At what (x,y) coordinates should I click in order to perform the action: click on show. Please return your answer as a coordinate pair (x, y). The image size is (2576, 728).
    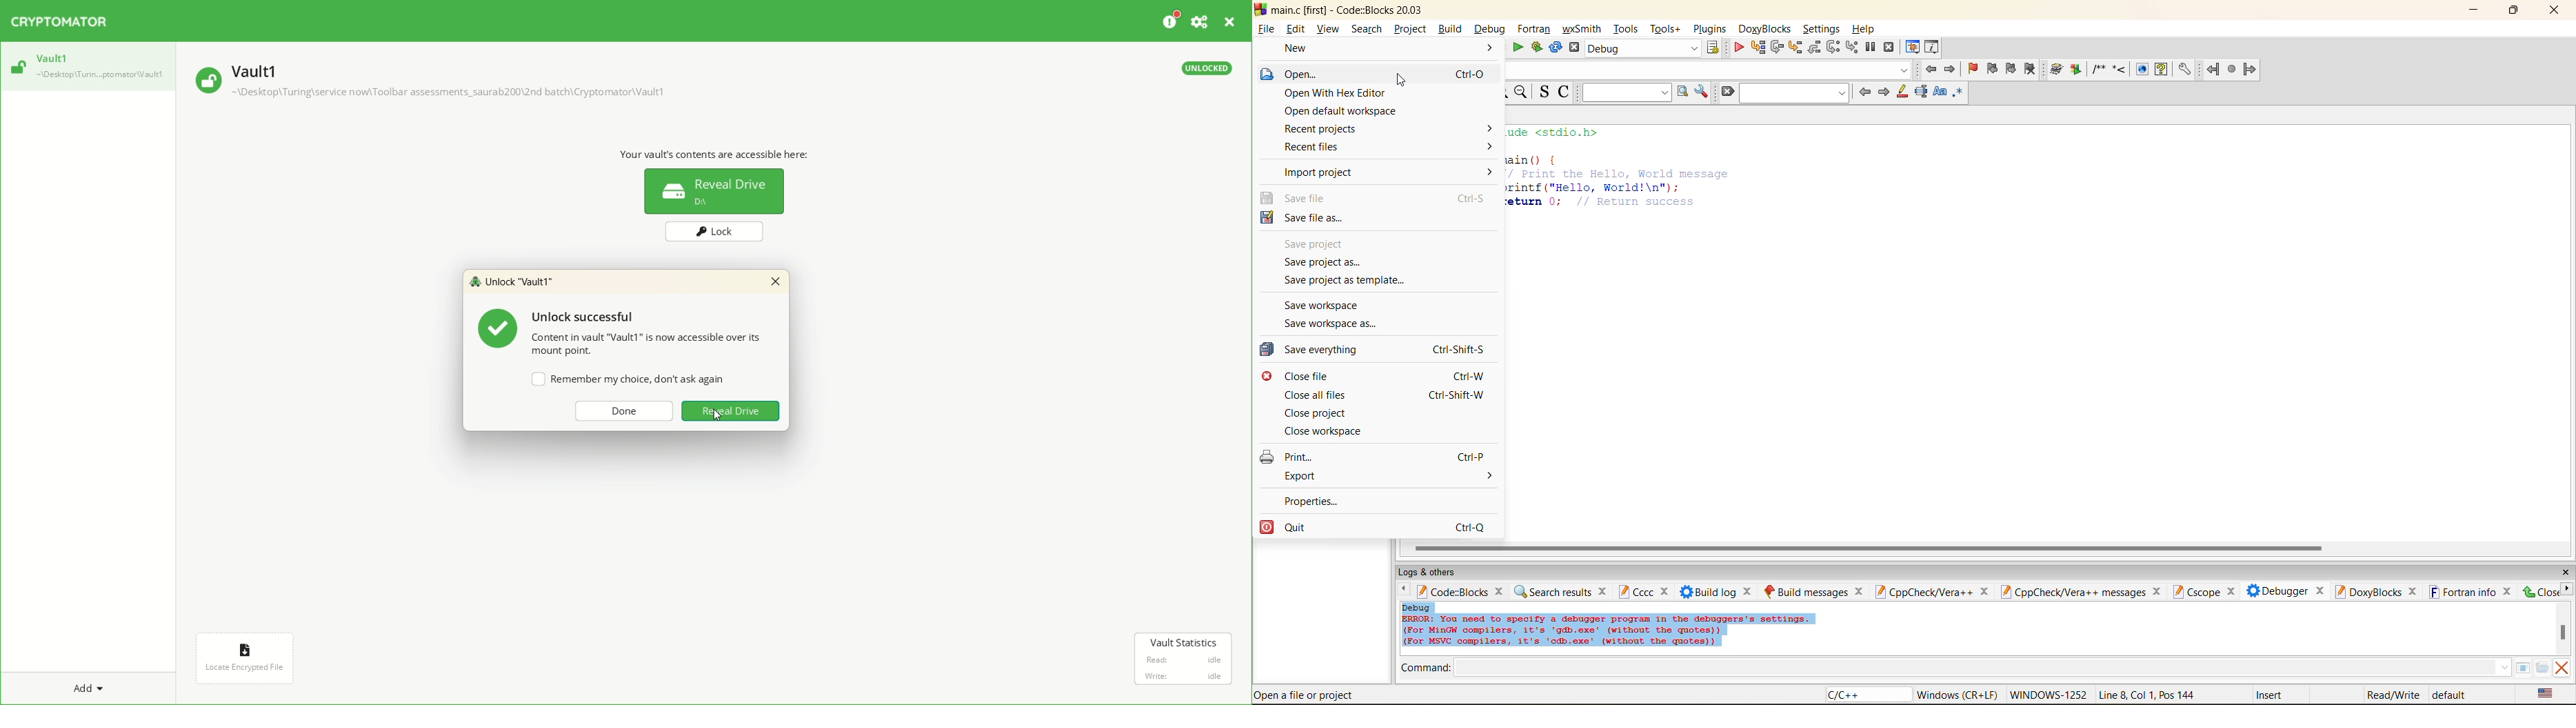
    Looking at the image, I should click on (2140, 69).